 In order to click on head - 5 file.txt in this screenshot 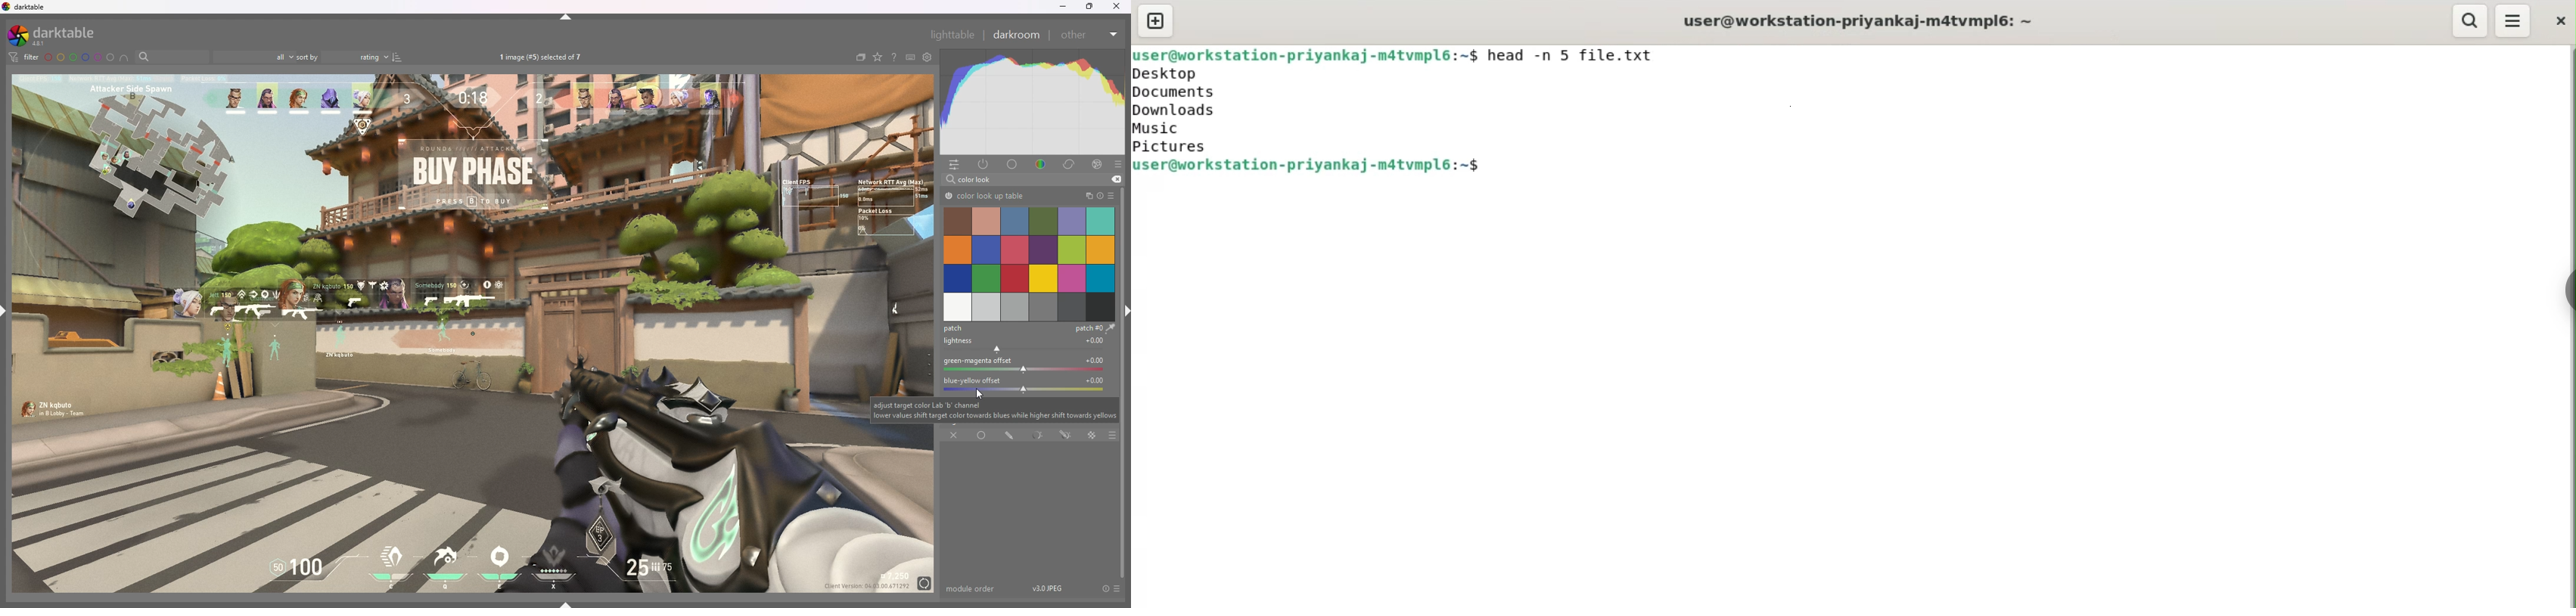, I will do `click(1576, 54)`.